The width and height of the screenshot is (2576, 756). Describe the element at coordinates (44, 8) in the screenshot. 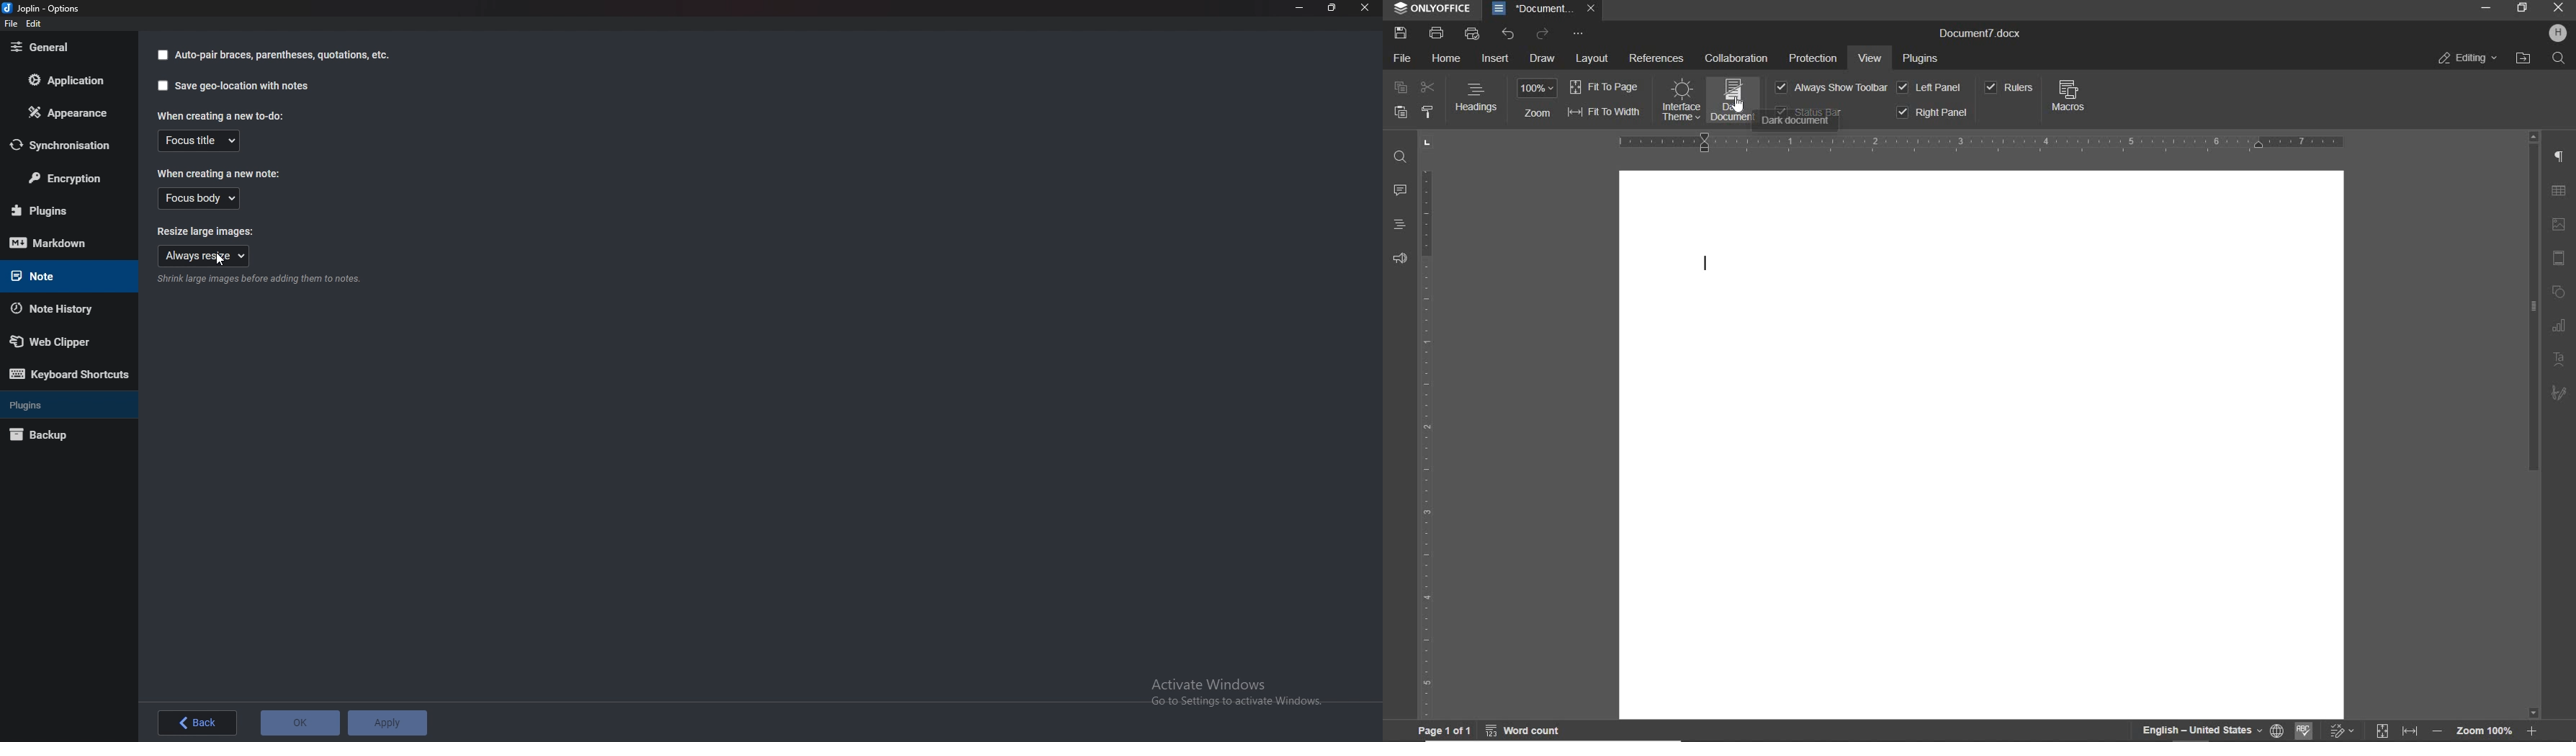

I see `joplin` at that location.